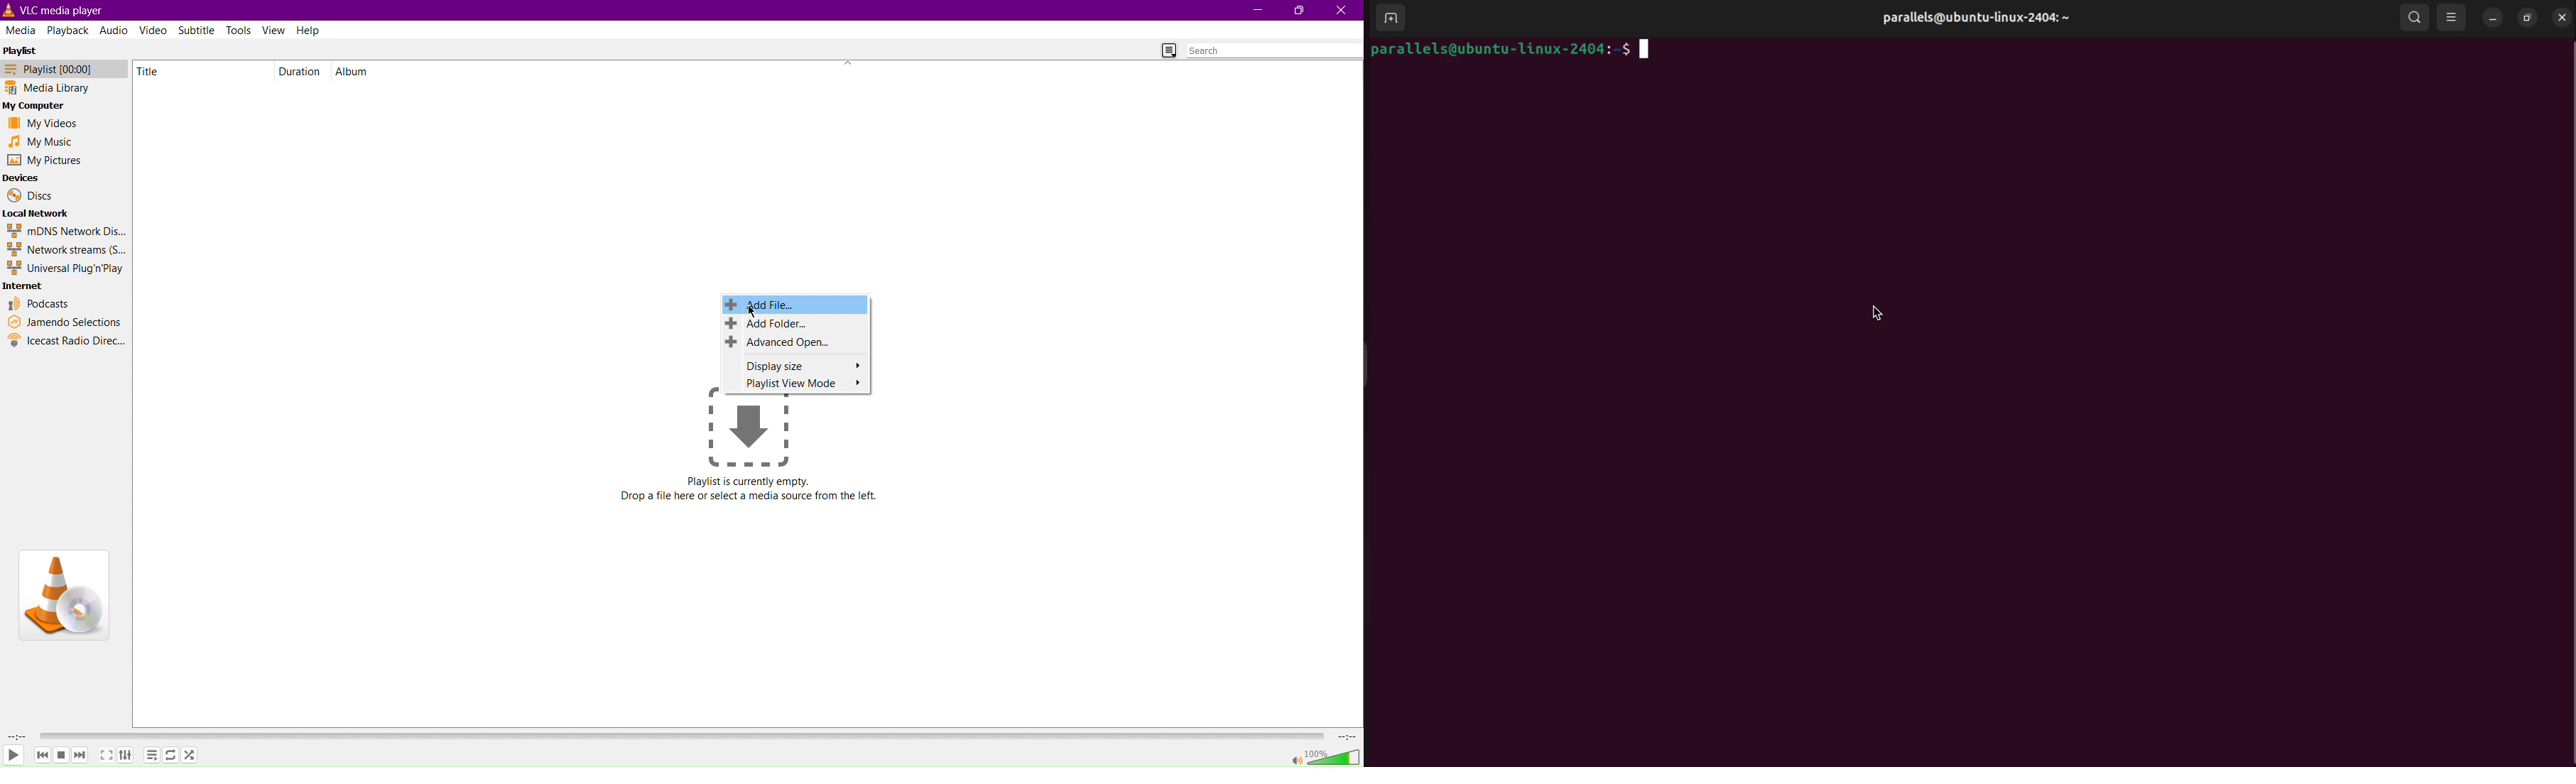  Describe the element at coordinates (198, 29) in the screenshot. I see `Subtitle` at that location.